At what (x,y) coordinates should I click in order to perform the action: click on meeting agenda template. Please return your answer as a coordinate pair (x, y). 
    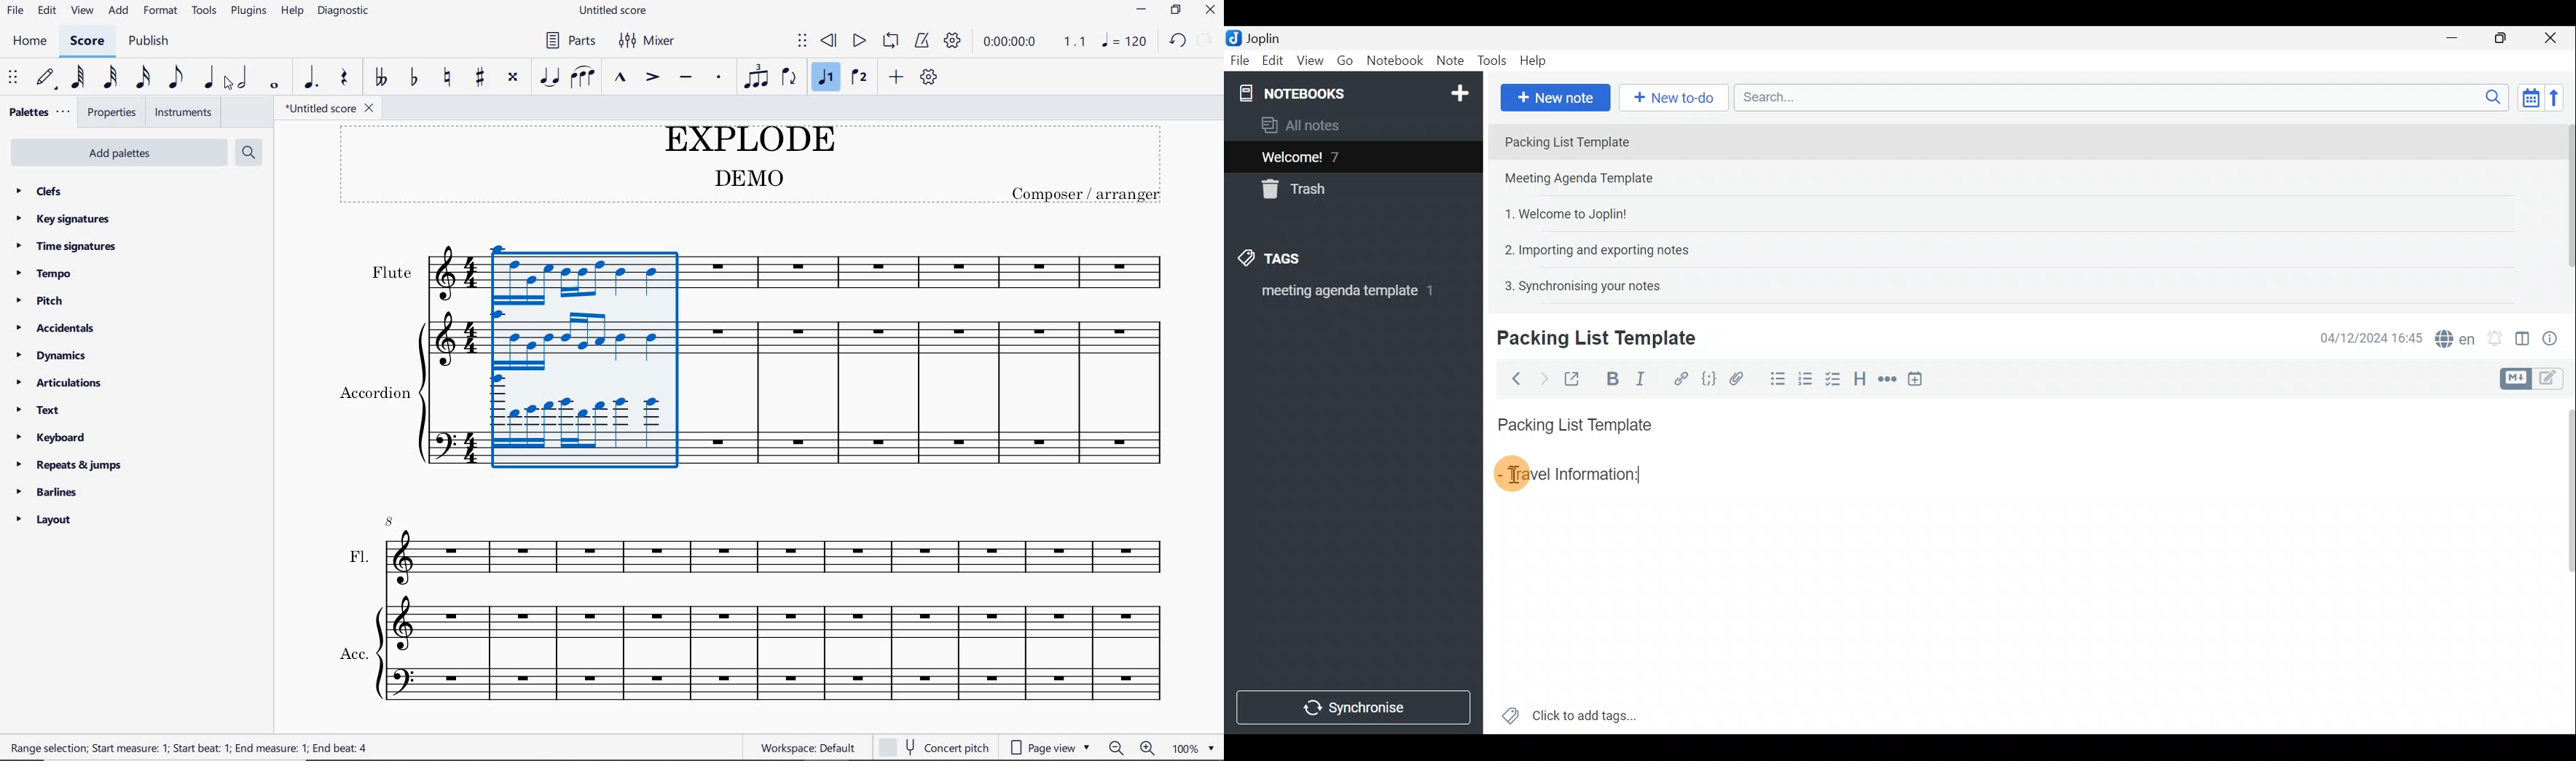
    Looking at the image, I should click on (1345, 295).